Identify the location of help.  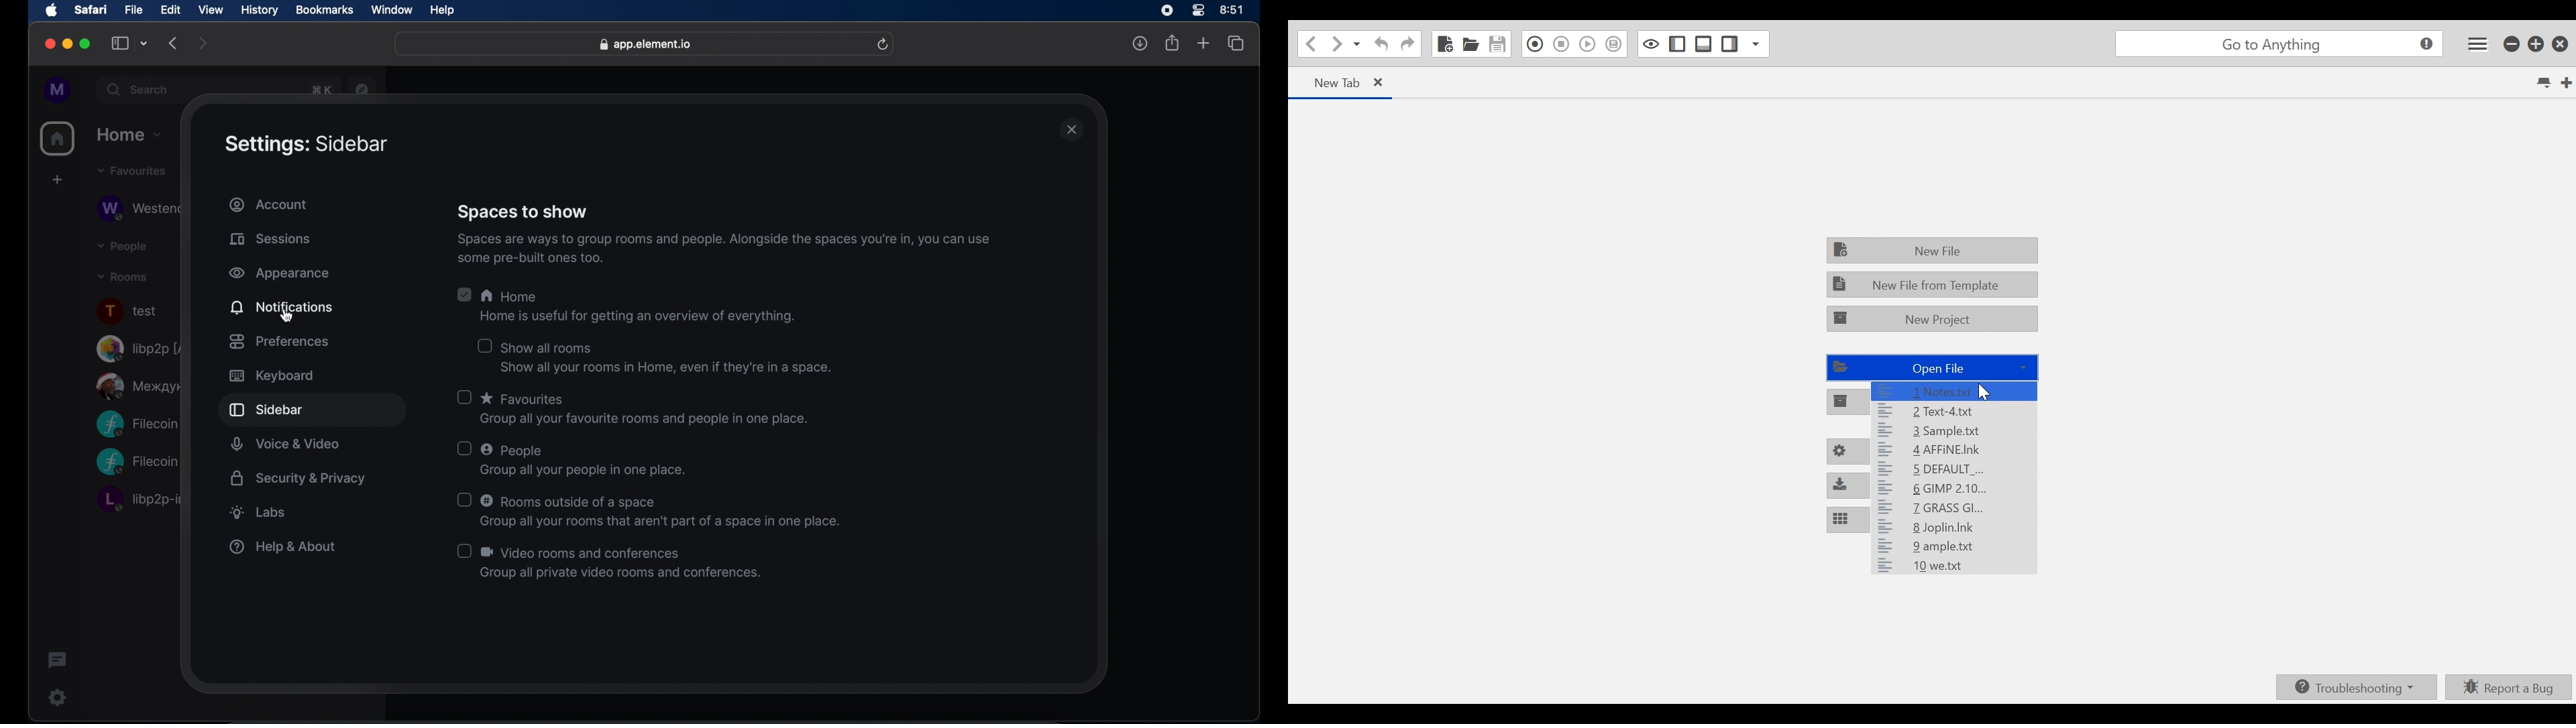
(443, 11).